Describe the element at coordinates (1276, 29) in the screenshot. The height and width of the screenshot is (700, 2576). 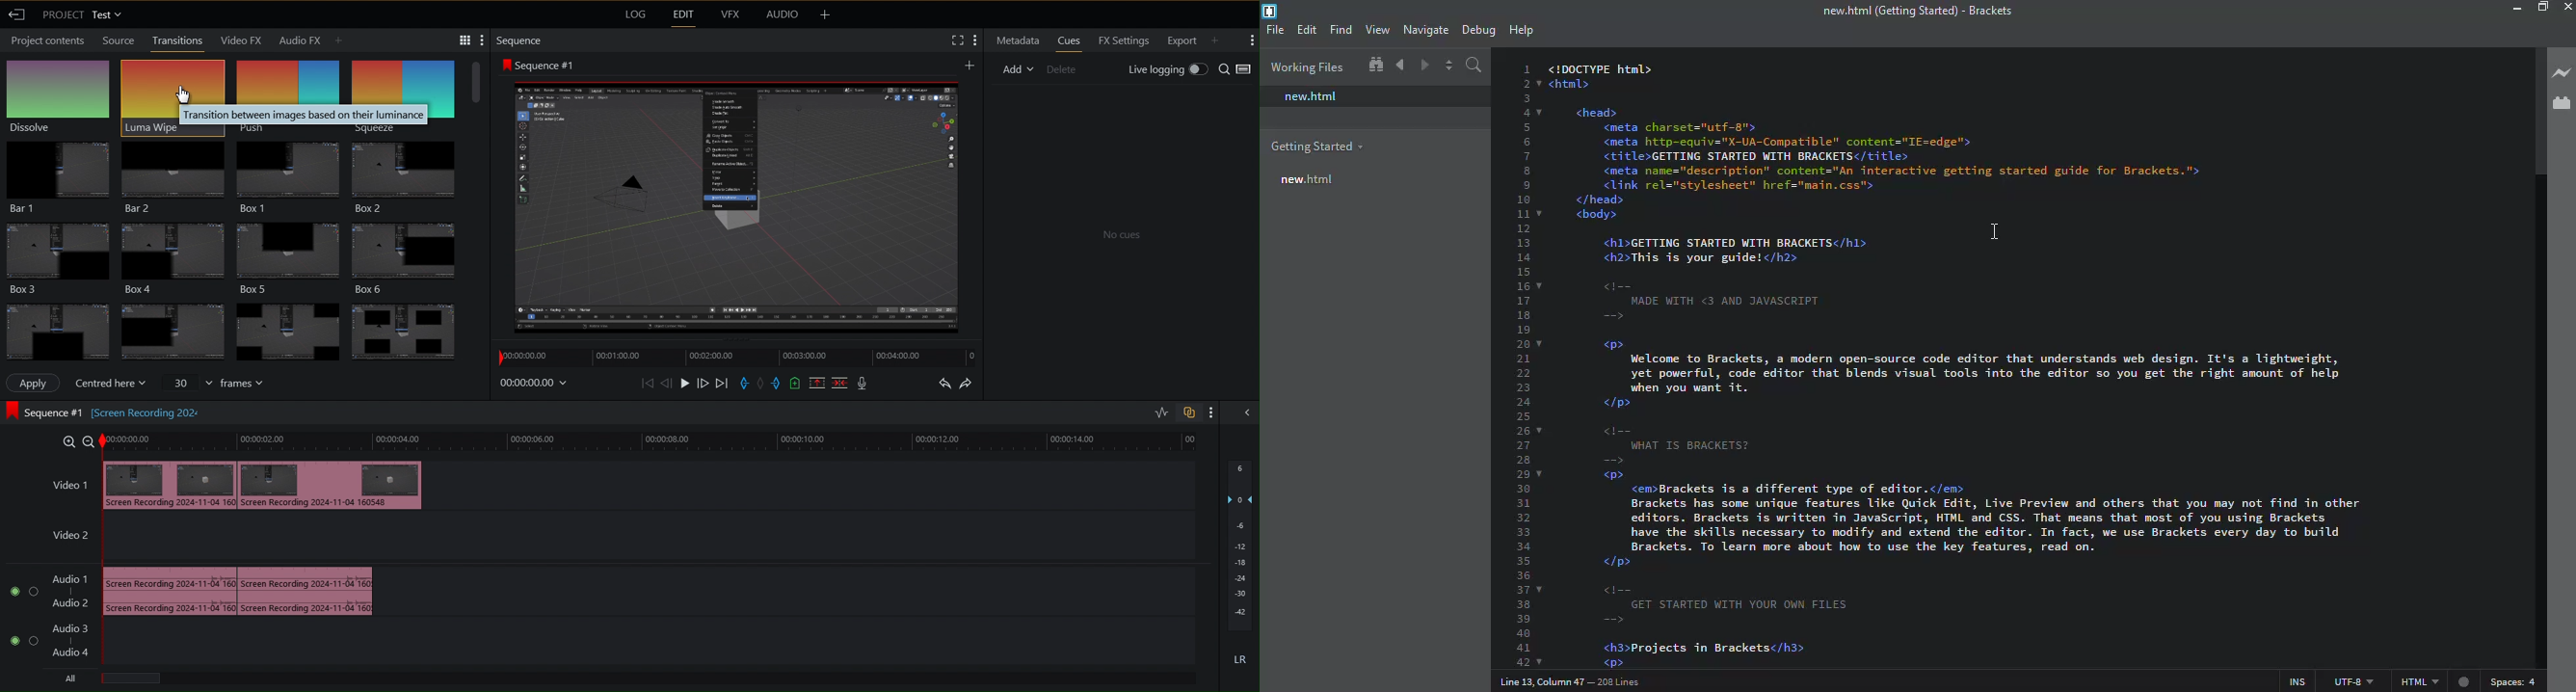
I see `file` at that location.